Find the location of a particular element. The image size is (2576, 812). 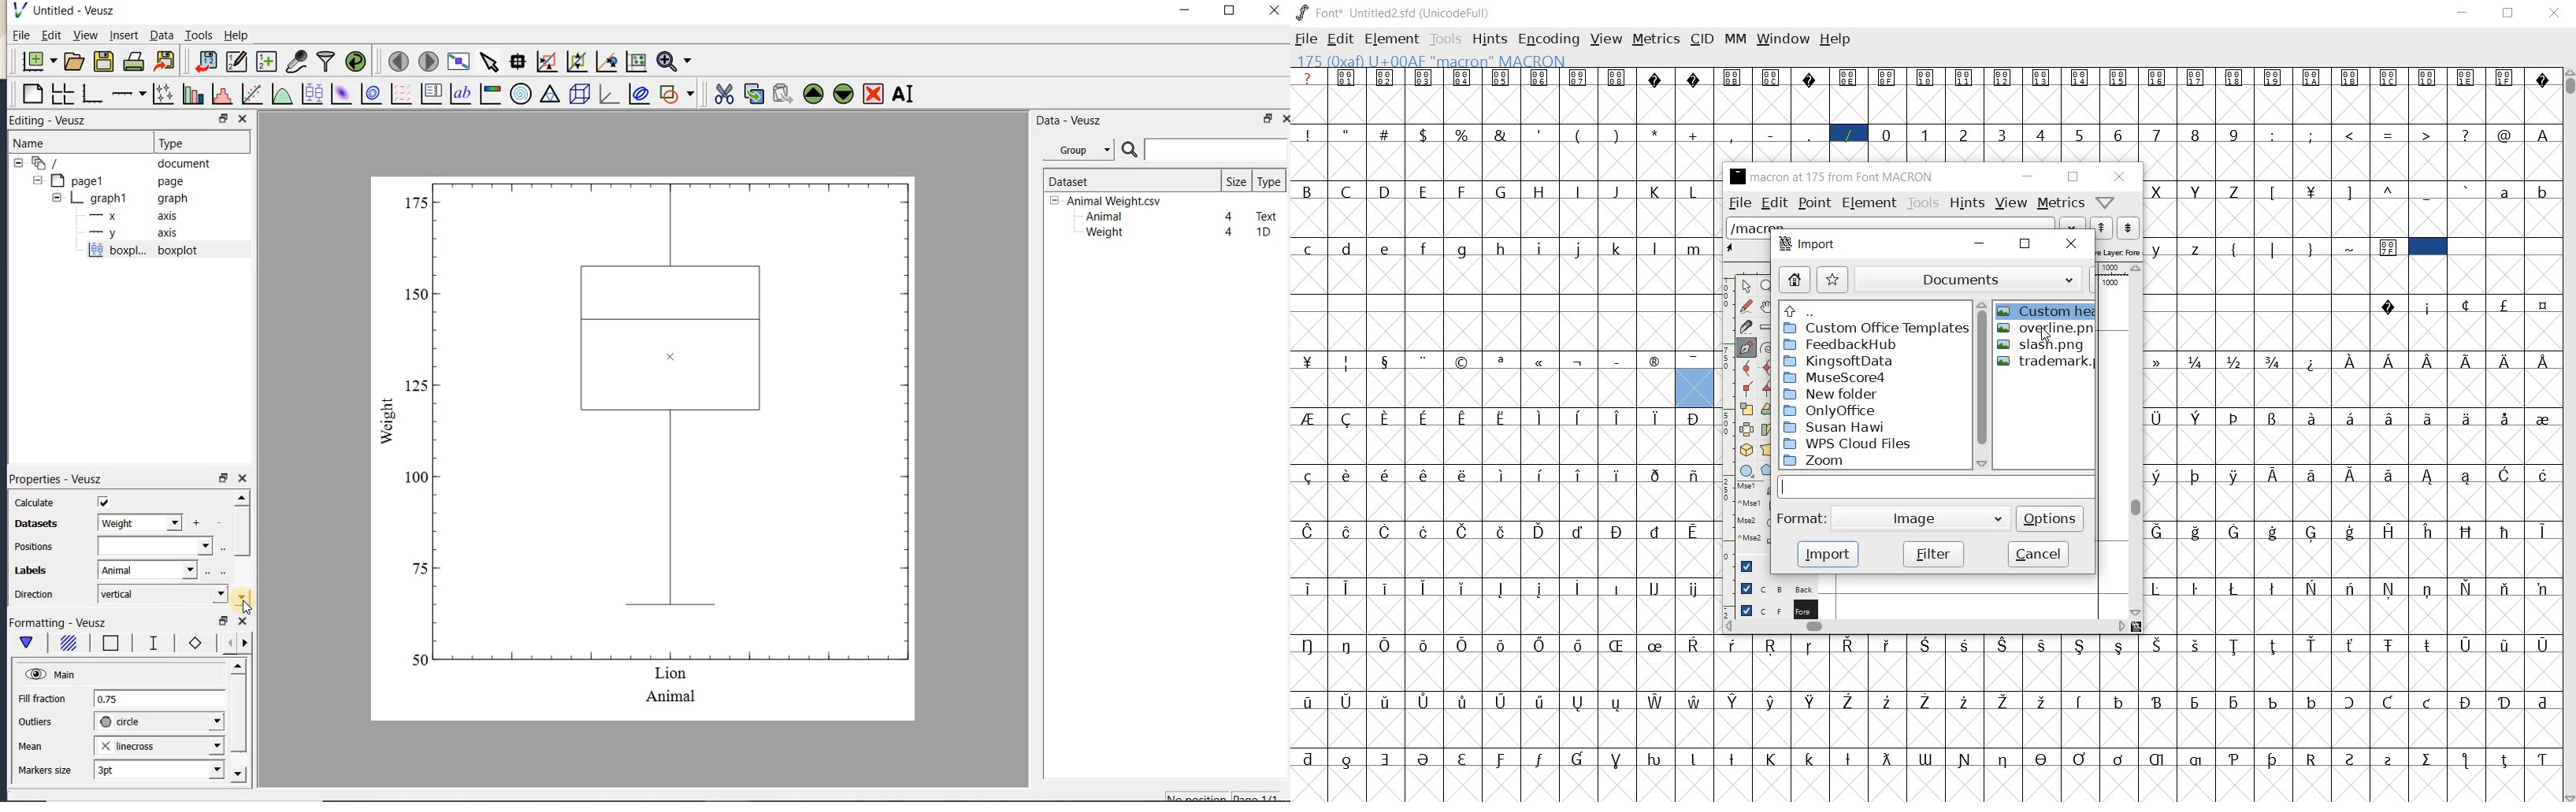

click to recenter graph axes is located at coordinates (607, 62).